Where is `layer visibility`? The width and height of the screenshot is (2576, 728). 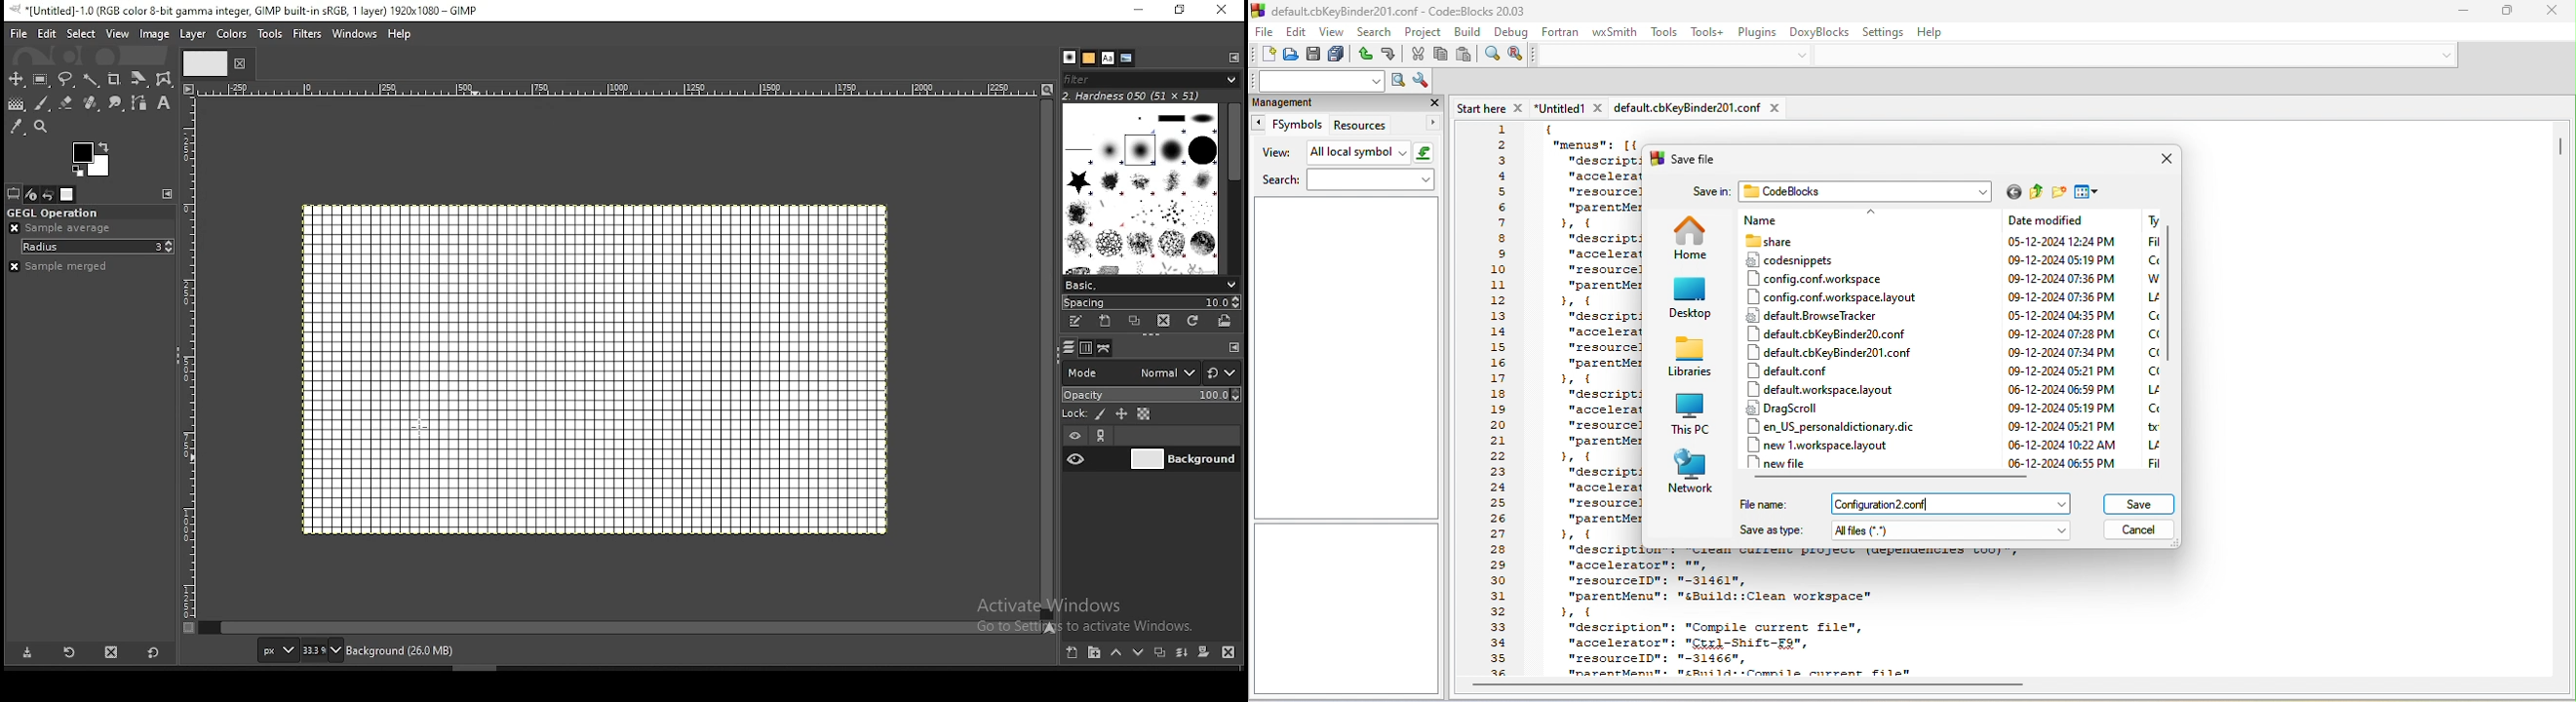
layer visibility is located at coordinates (1074, 433).